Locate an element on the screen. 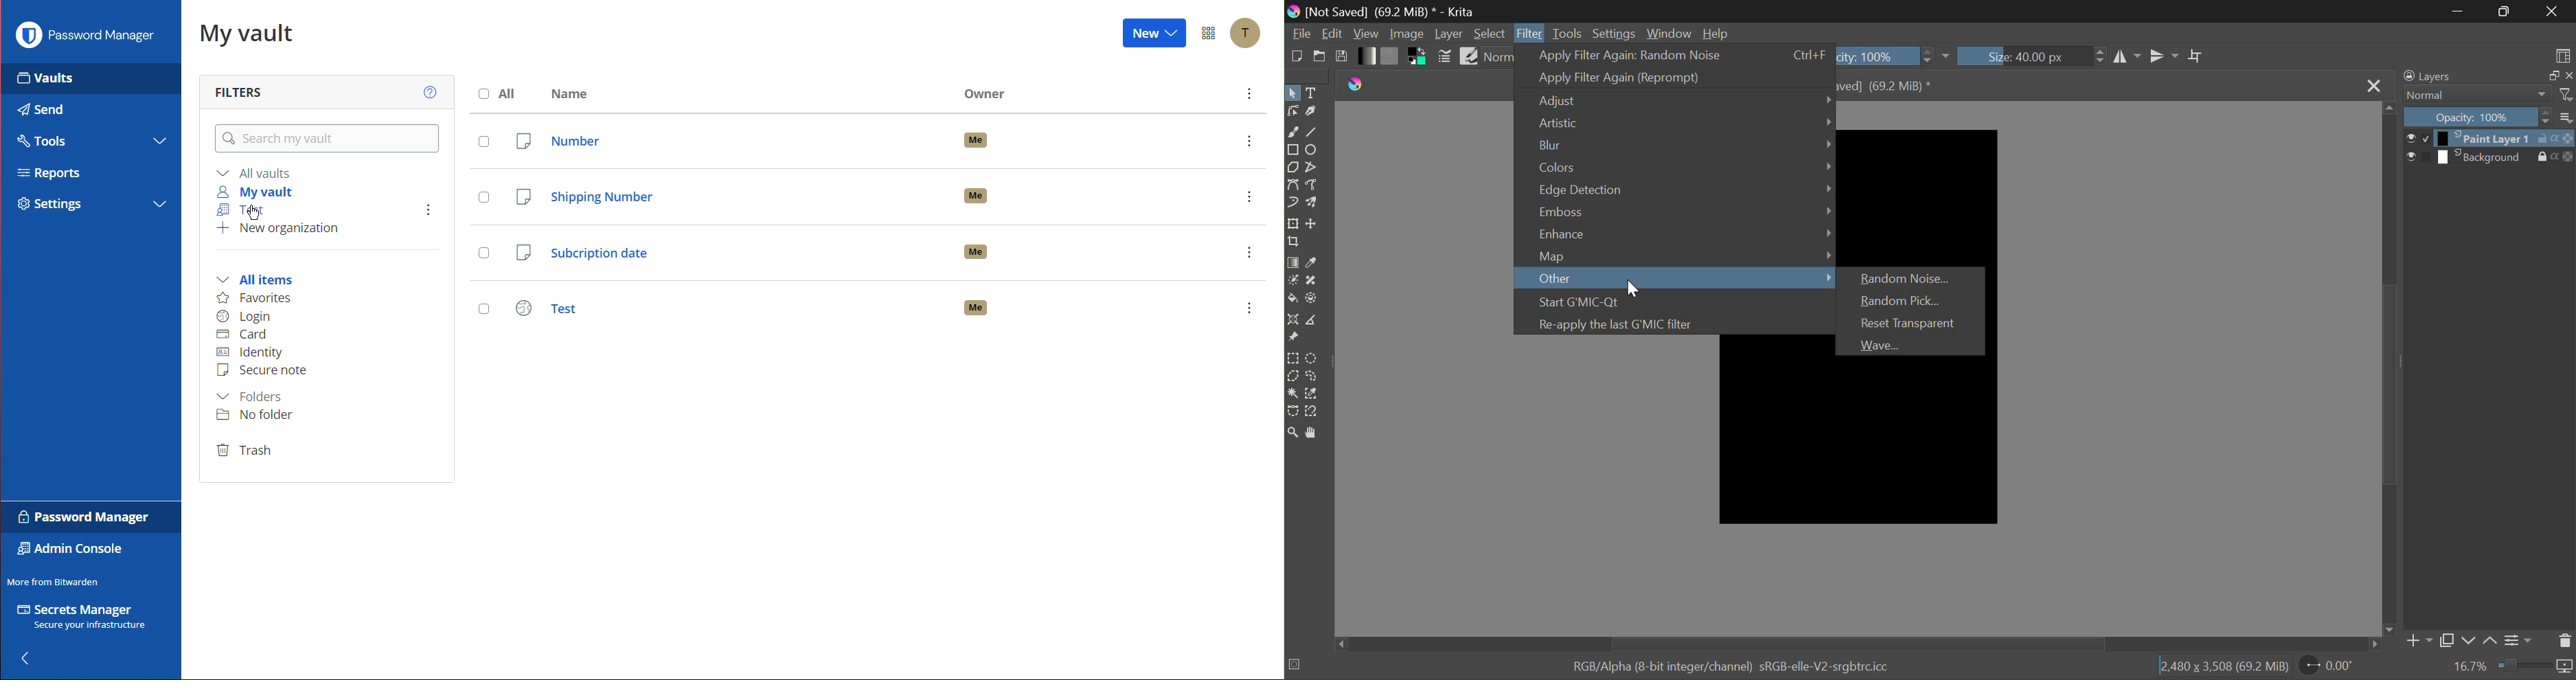 Image resolution: width=2576 pixels, height=700 pixels. Window is located at coordinates (1669, 32).